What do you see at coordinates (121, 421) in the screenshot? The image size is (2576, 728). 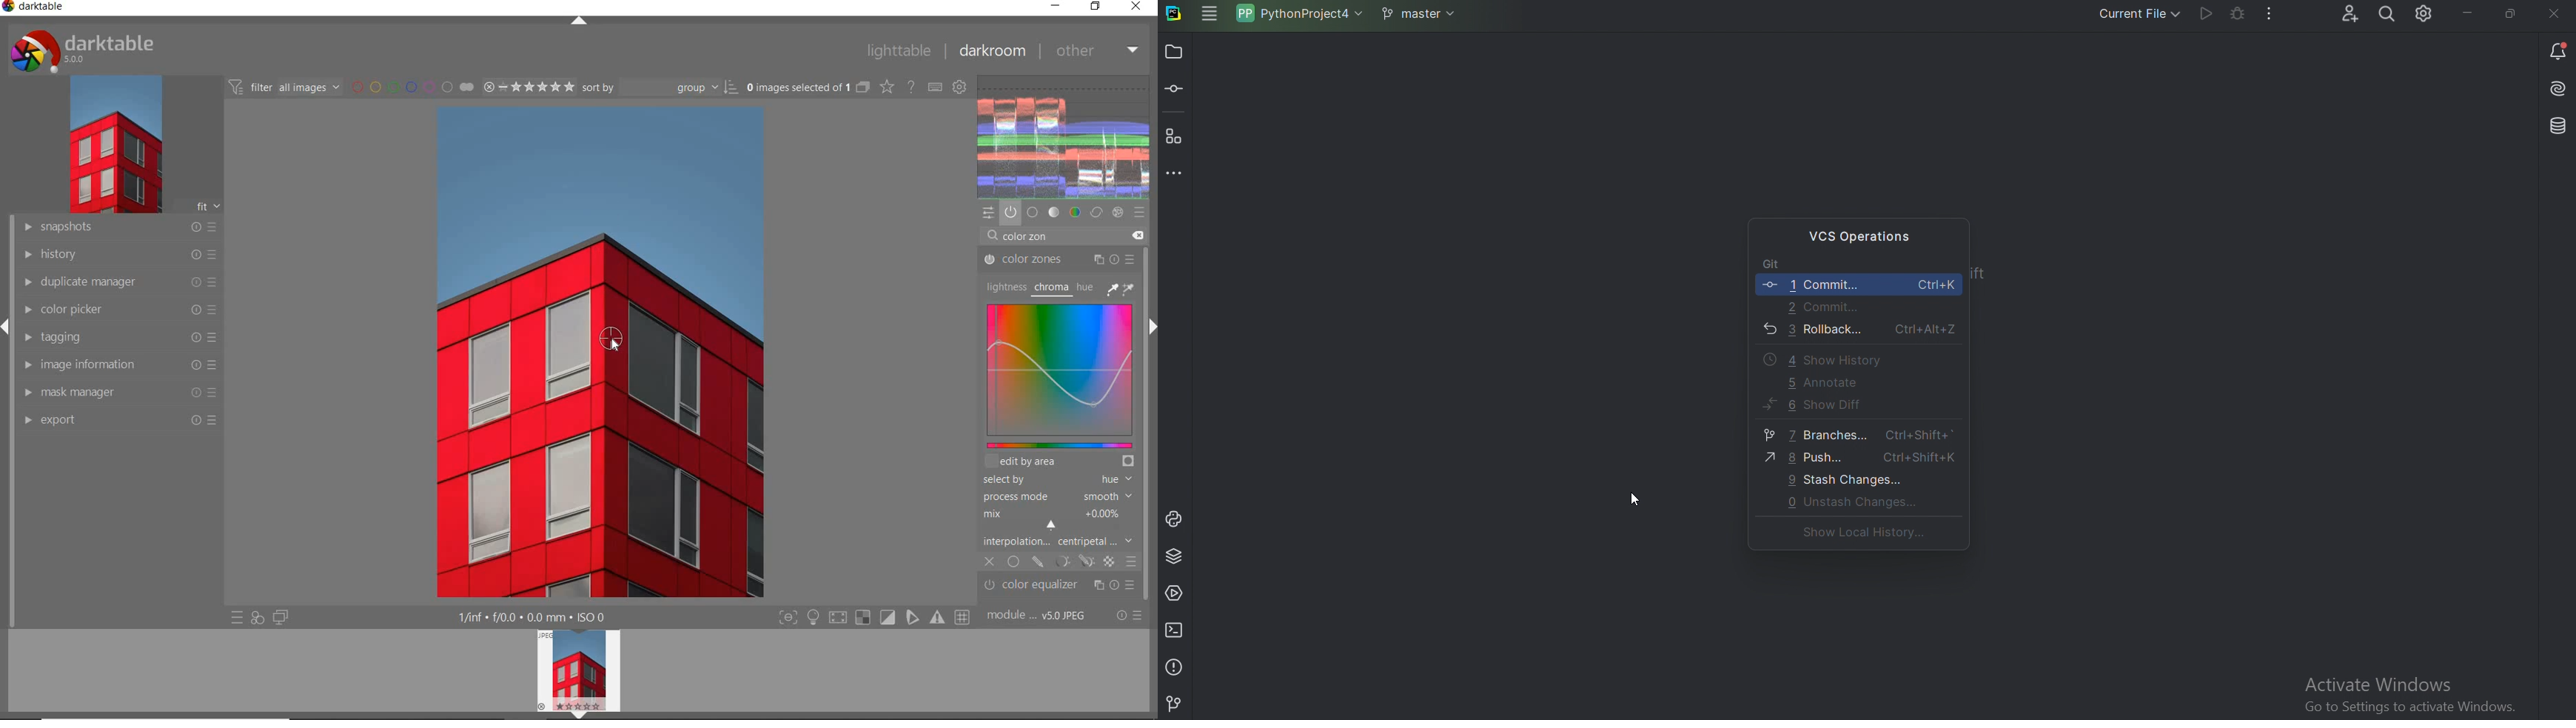 I see `export` at bounding box center [121, 421].